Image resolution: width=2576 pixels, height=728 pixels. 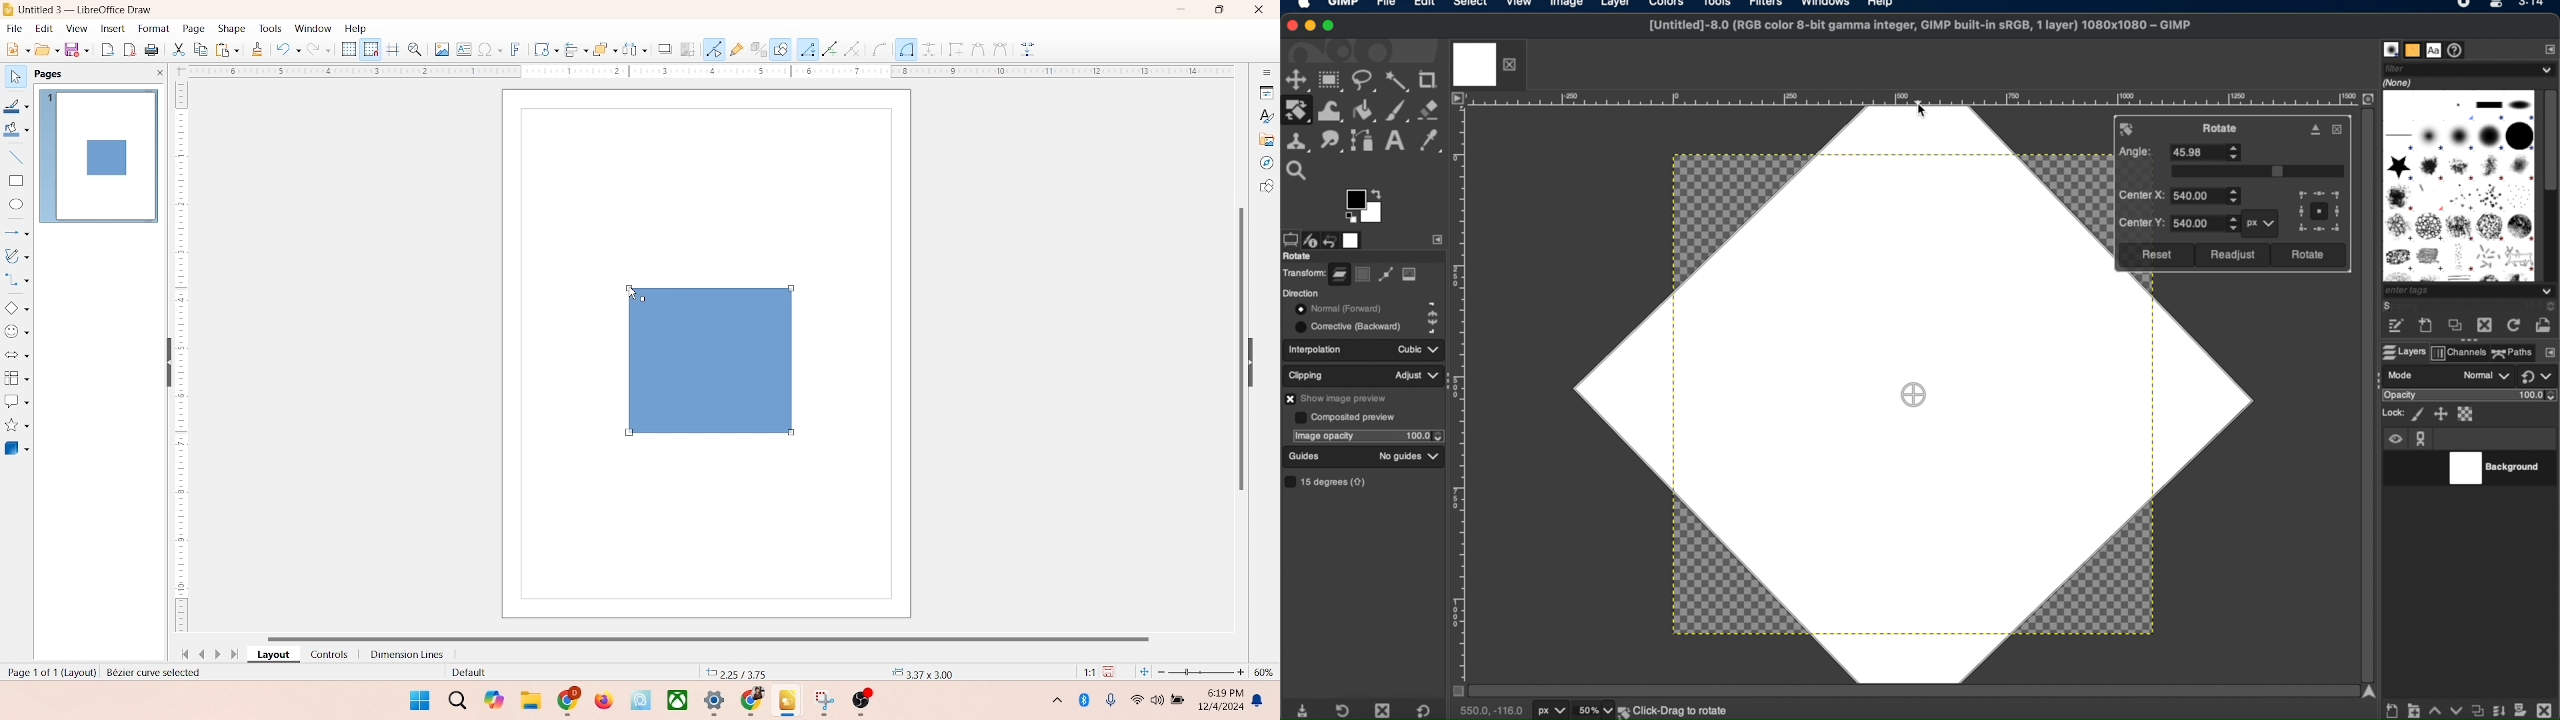 I want to click on notification, so click(x=1261, y=701).